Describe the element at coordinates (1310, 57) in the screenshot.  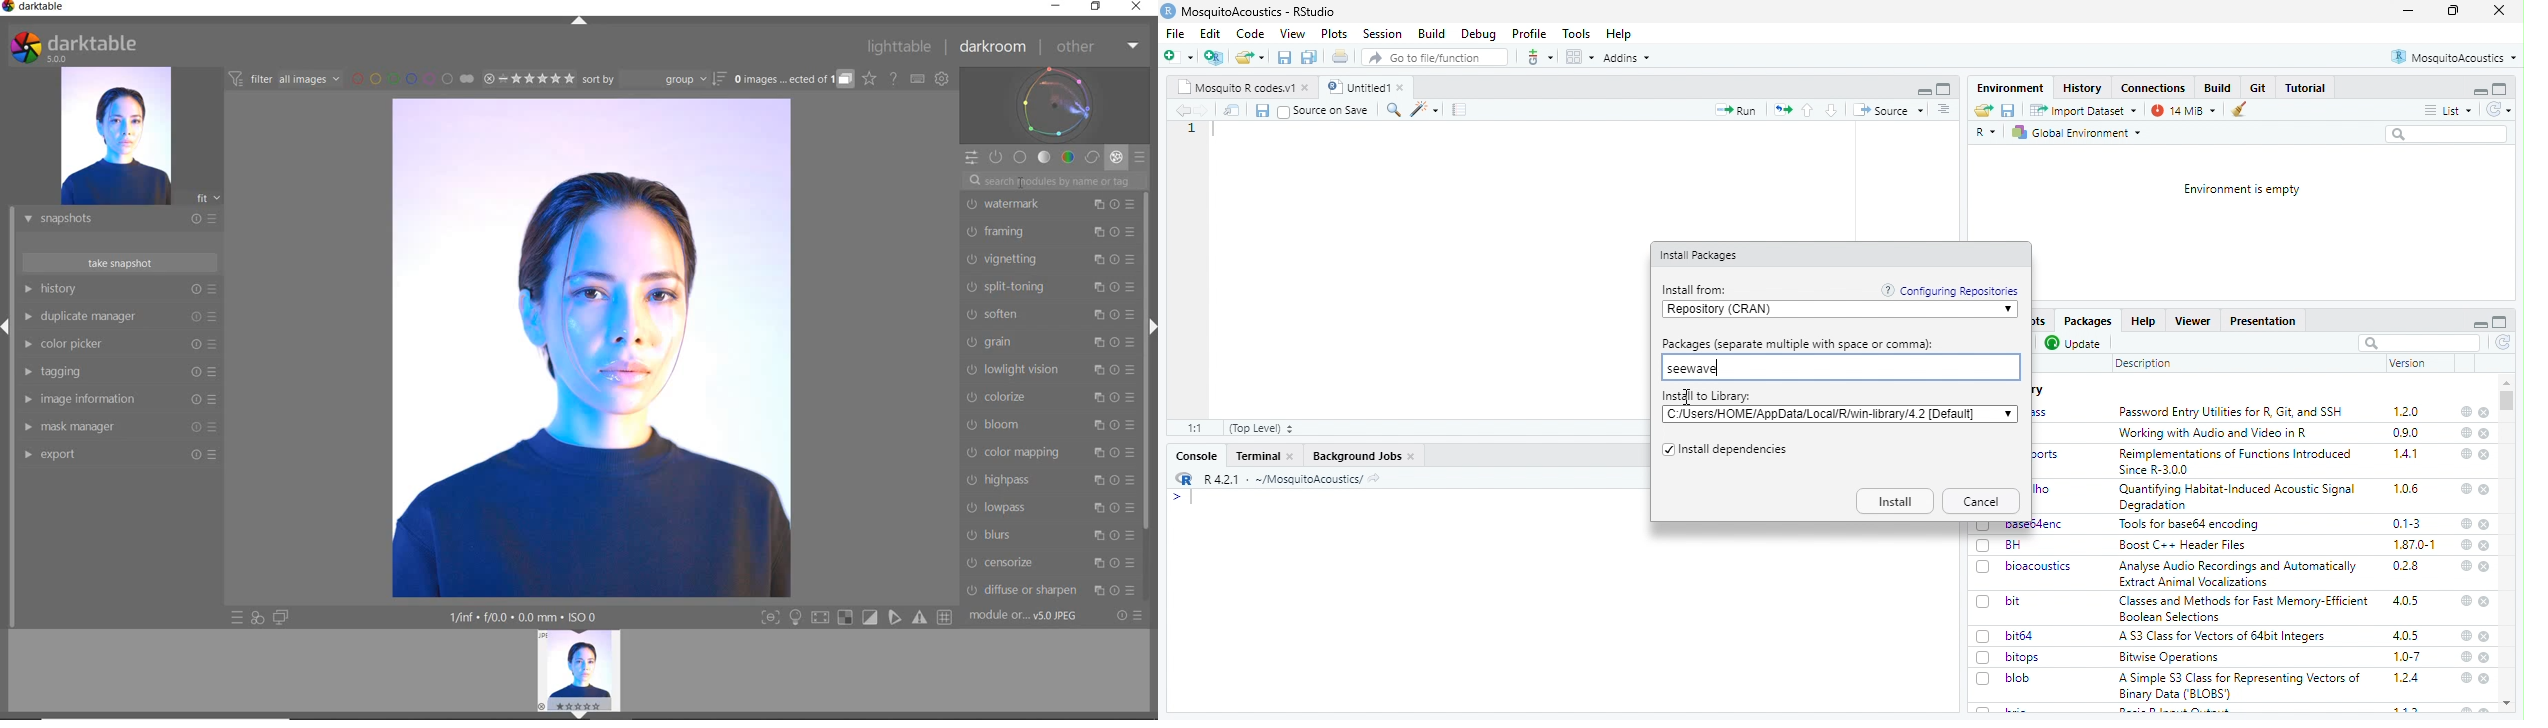
I see `duplicate` at that location.